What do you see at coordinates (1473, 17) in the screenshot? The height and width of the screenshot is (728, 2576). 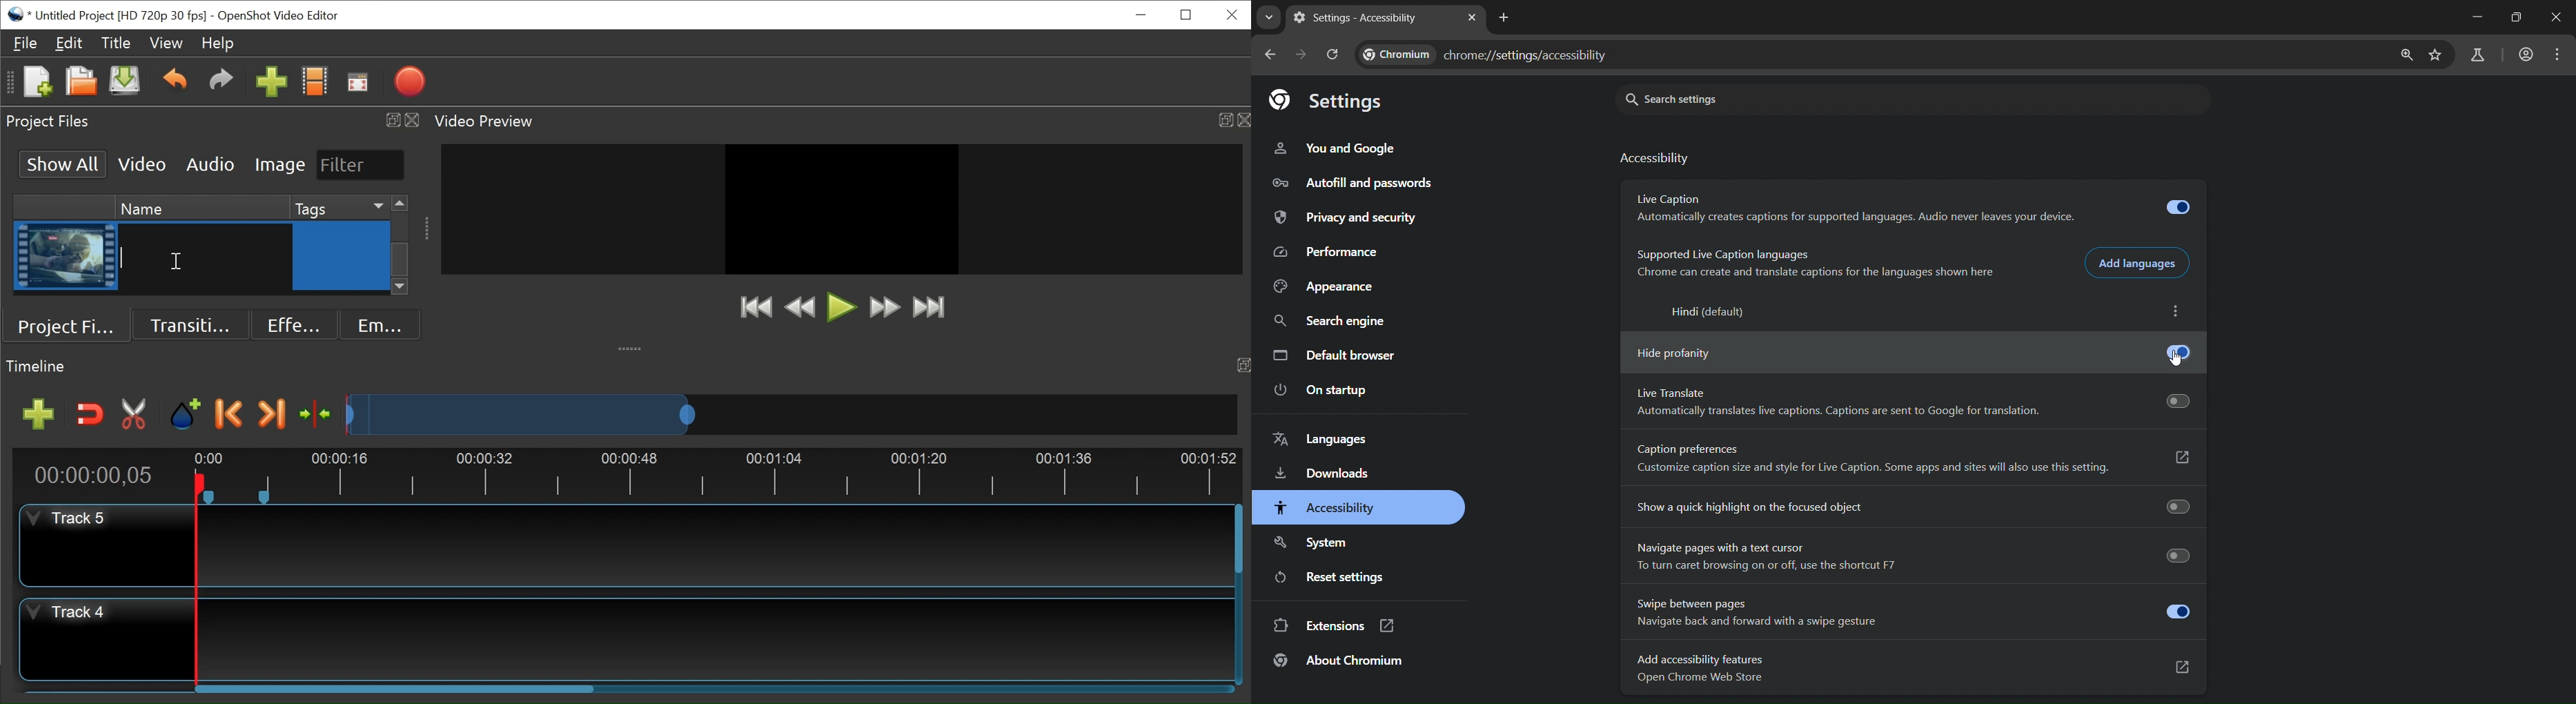 I see `close tab` at bounding box center [1473, 17].